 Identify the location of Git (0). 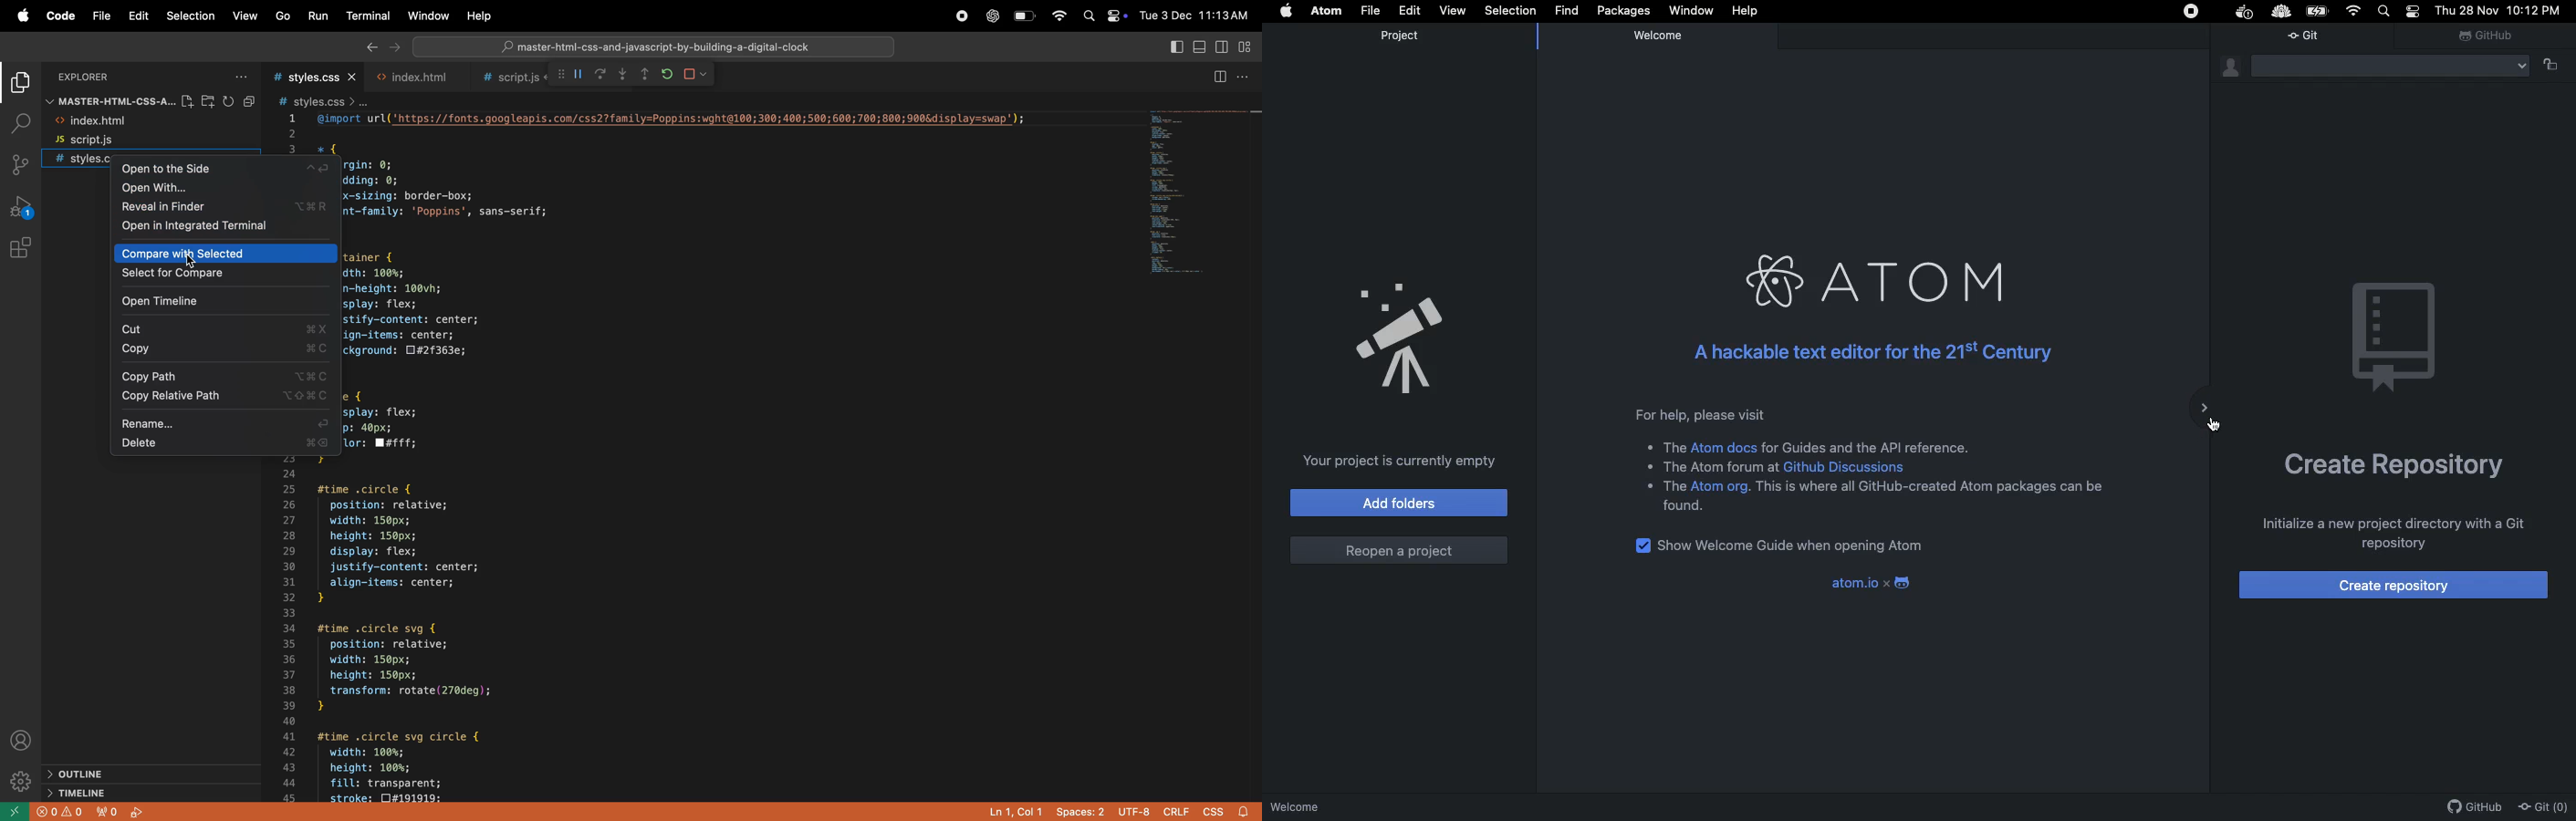
(2545, 809).